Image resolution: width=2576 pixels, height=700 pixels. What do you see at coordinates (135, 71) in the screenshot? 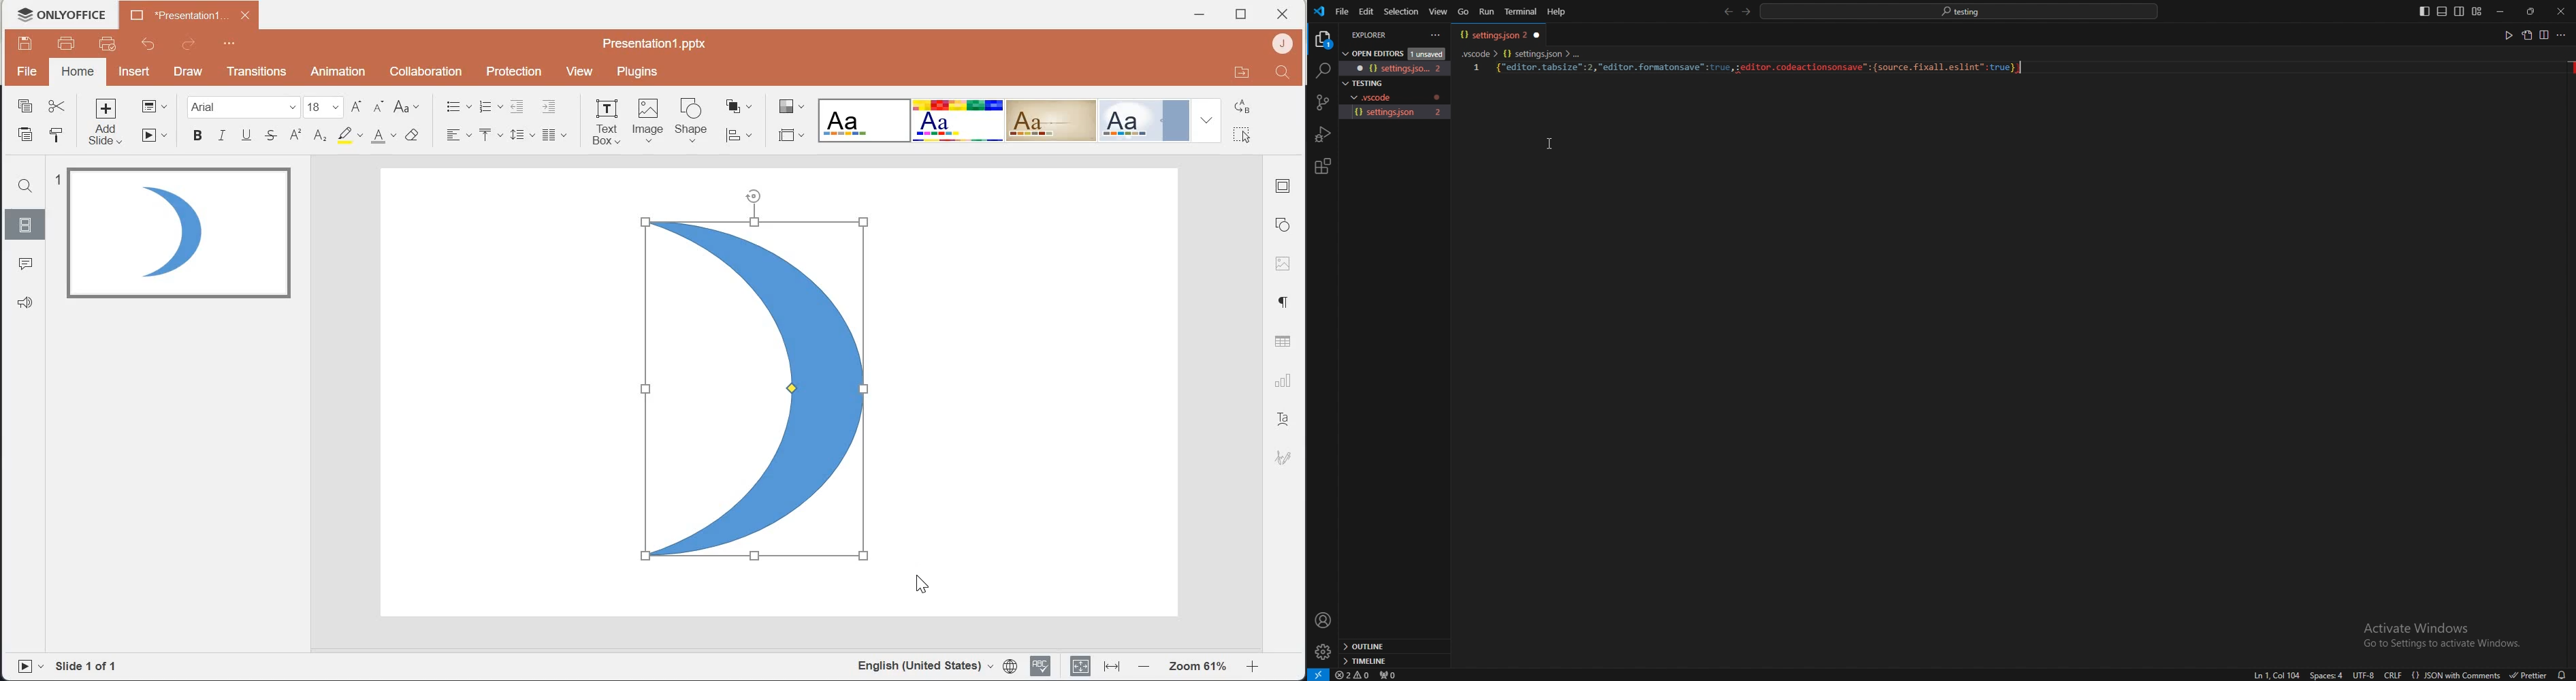
I see `Insert` at bounding box center [135, 71].